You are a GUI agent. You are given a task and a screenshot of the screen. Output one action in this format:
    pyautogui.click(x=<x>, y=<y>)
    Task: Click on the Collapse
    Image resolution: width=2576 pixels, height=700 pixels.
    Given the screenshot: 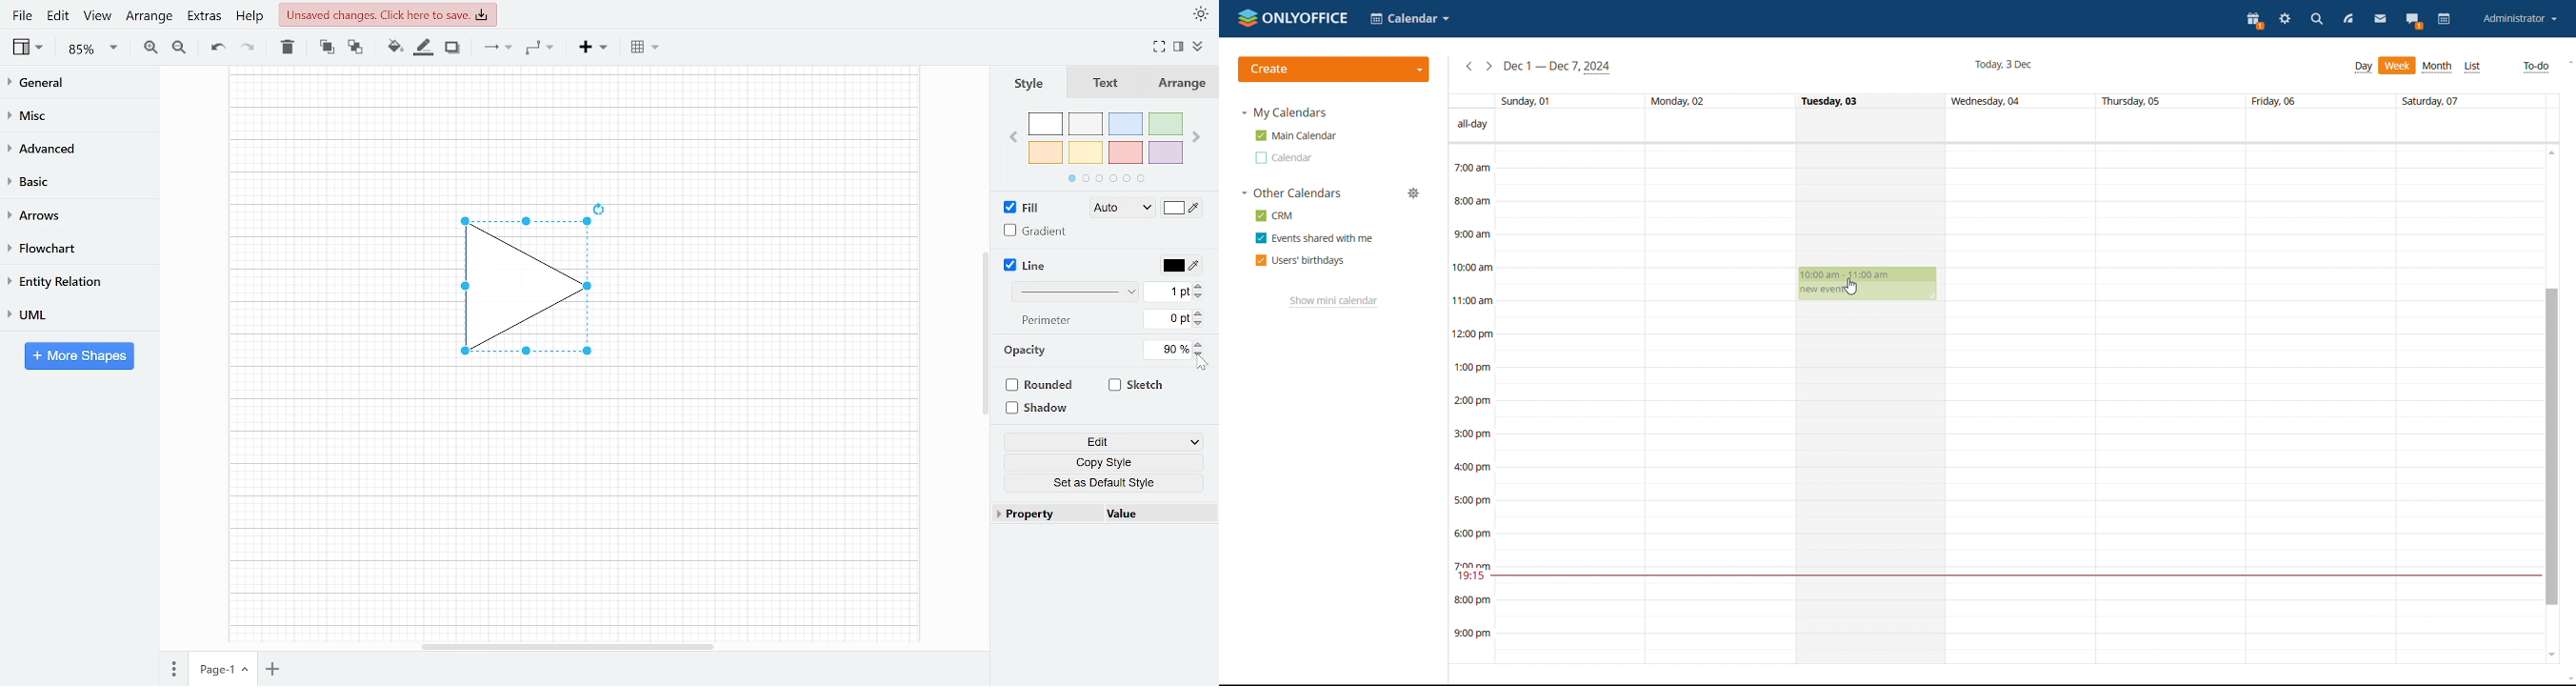 What is the action you would take?
    pyautogui.click(x=1205, y=49)
    